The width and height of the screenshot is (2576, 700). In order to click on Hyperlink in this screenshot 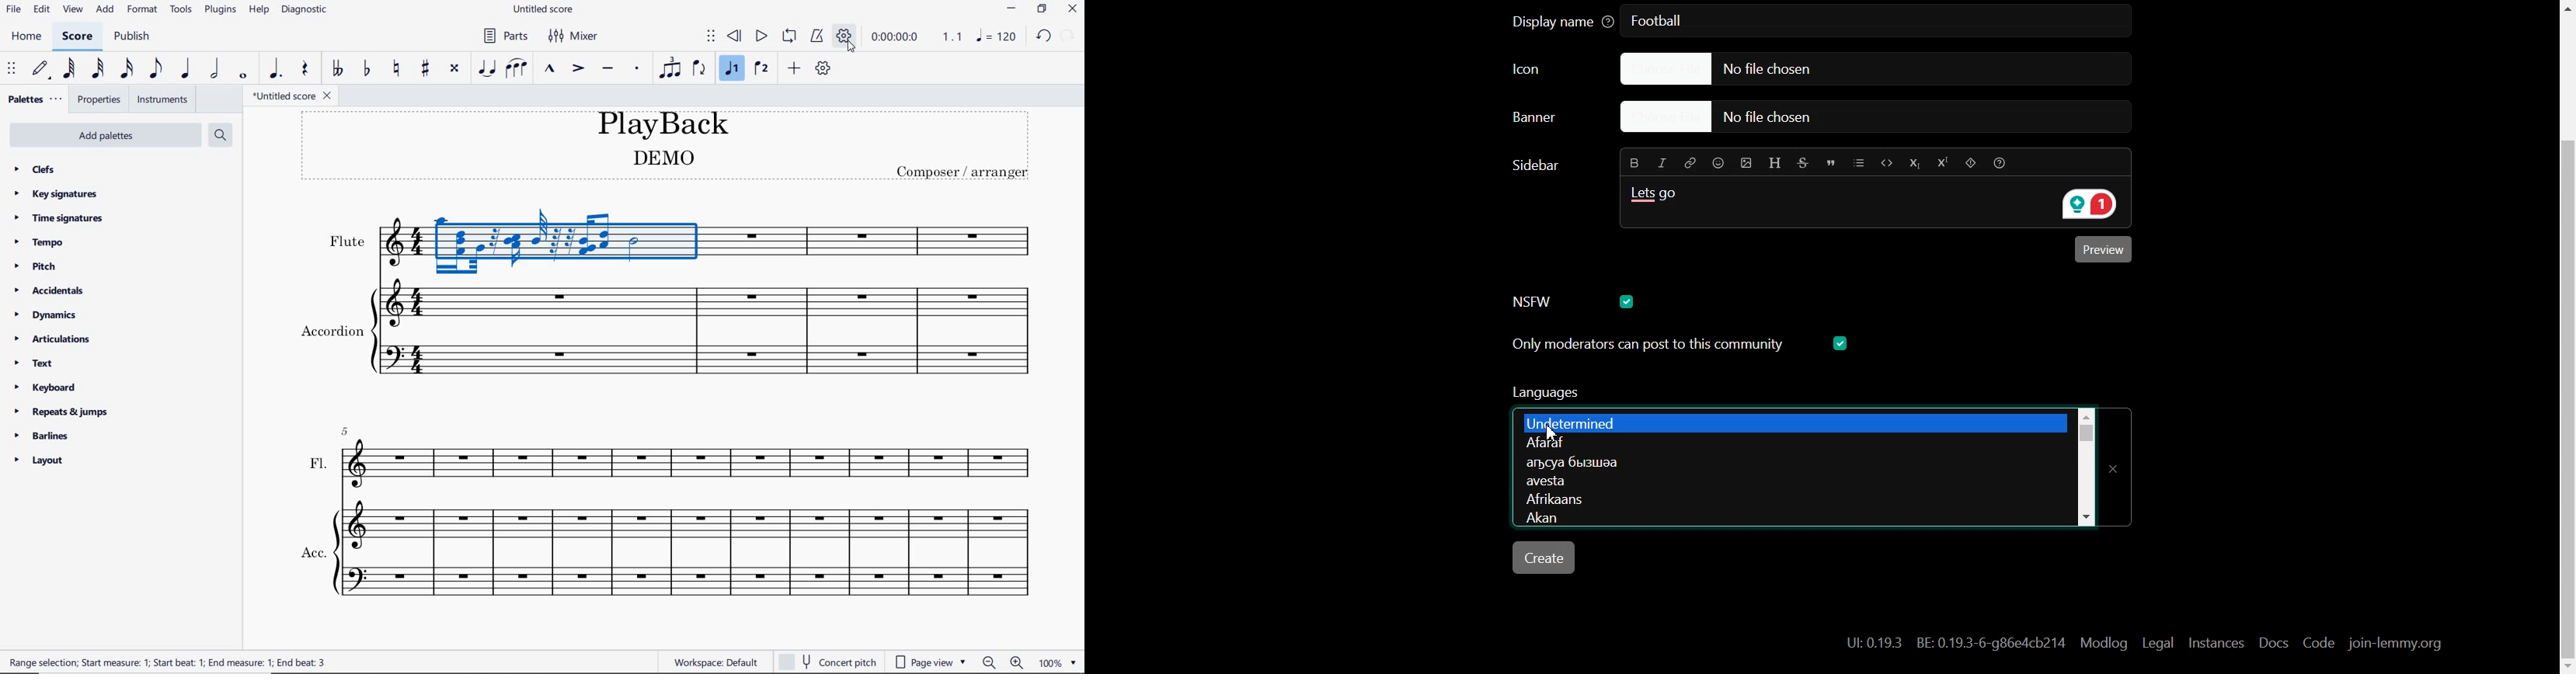, I will do `click(1690, 162)`.